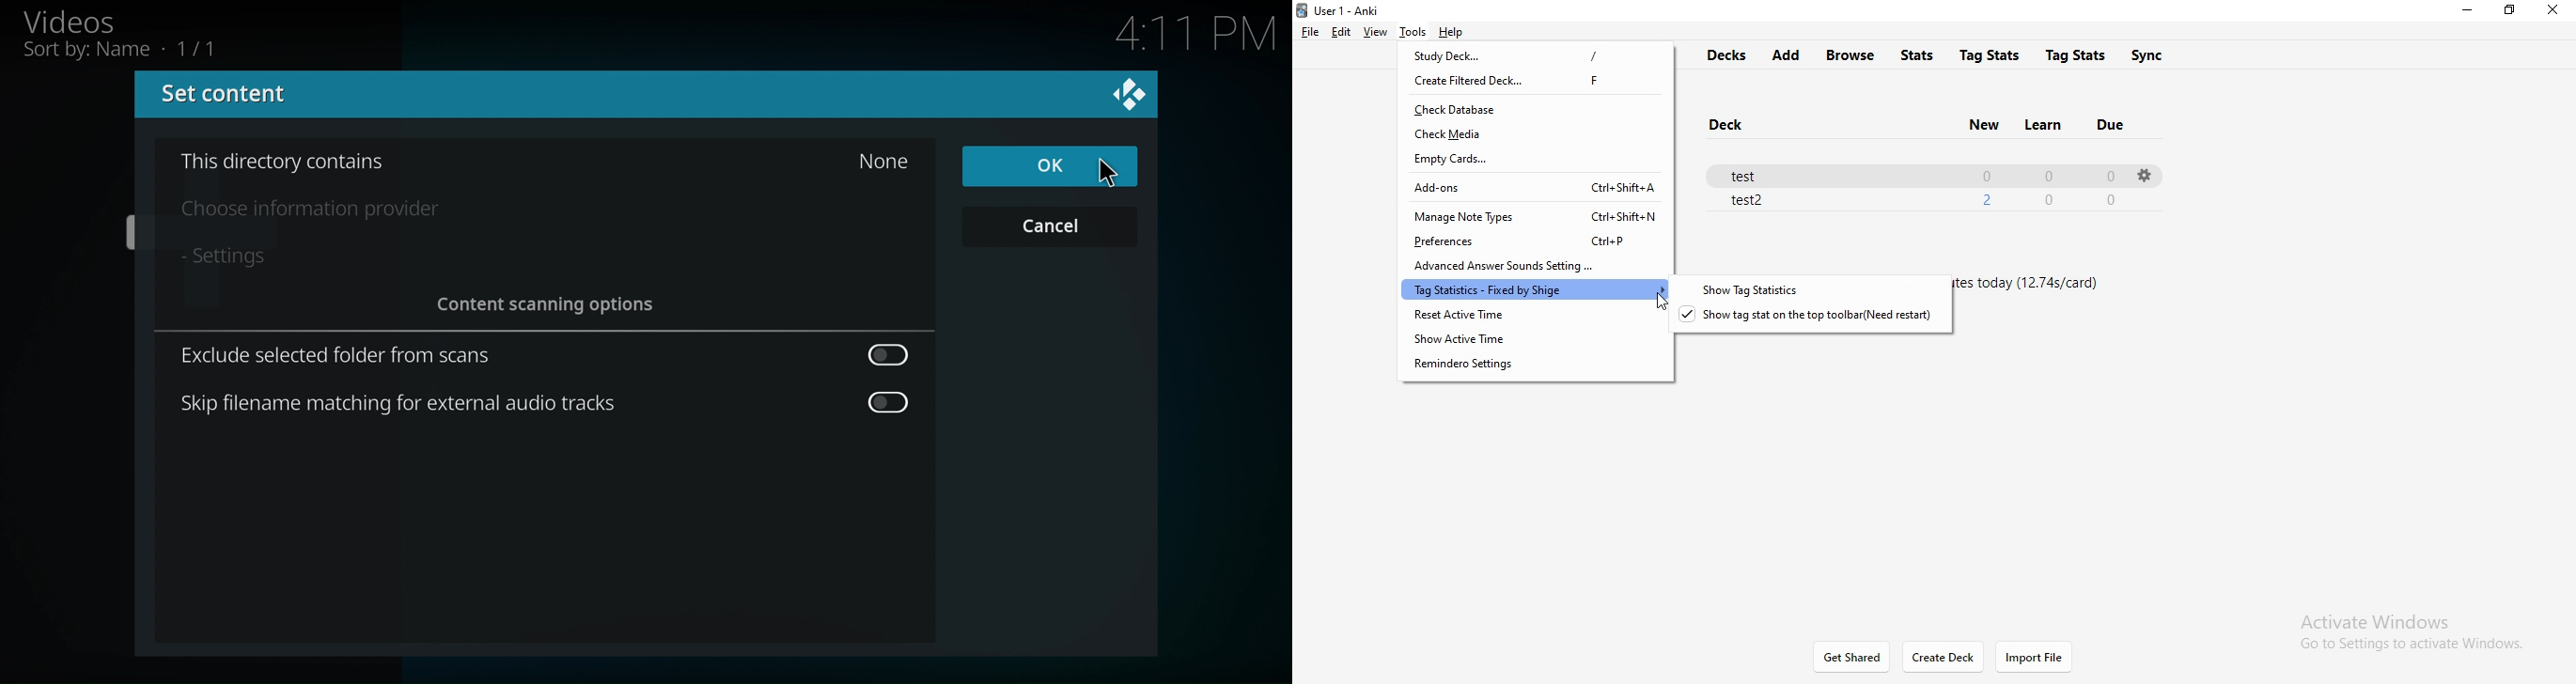  Describe the element at coordinates (1542, 58) in the screenshot. I see `study deck` at that location.